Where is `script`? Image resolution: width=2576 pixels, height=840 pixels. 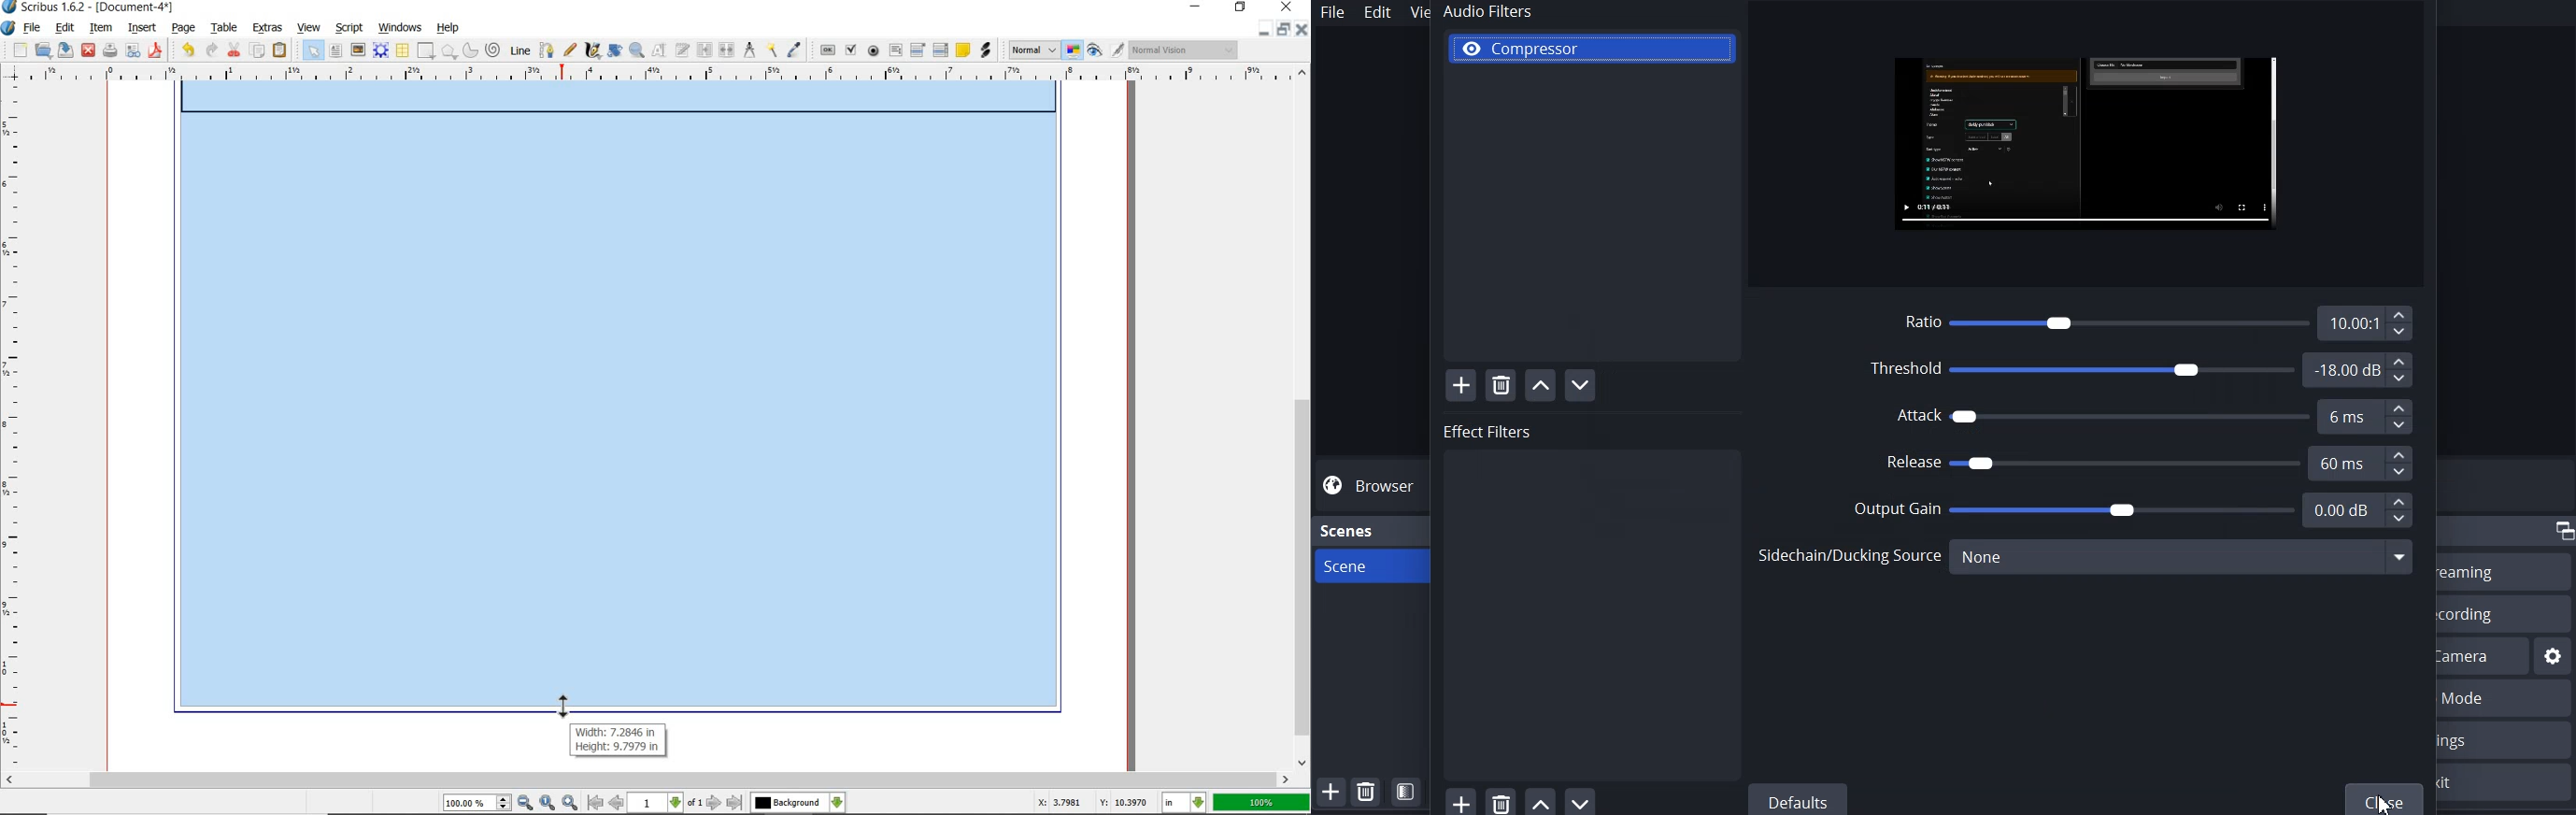 script is located at coordinates (351, 28).